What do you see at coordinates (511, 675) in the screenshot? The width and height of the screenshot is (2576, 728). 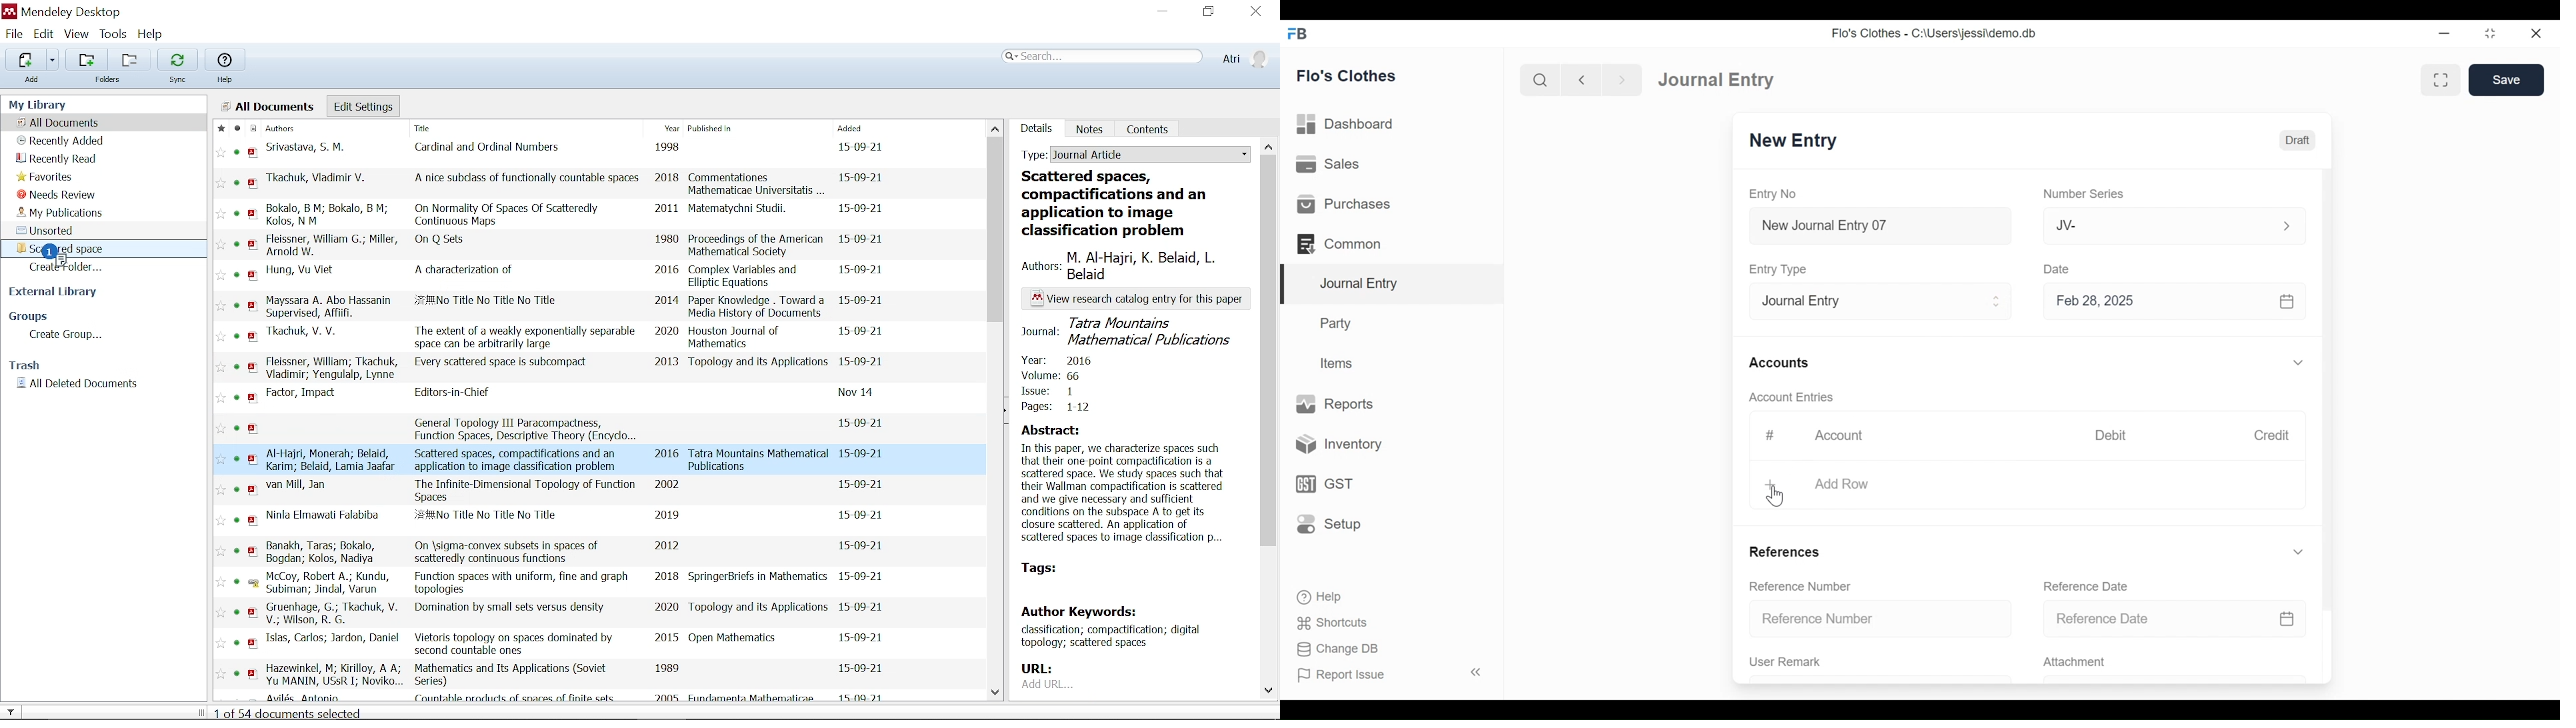 I see `title` at bounding box center [511, 675].